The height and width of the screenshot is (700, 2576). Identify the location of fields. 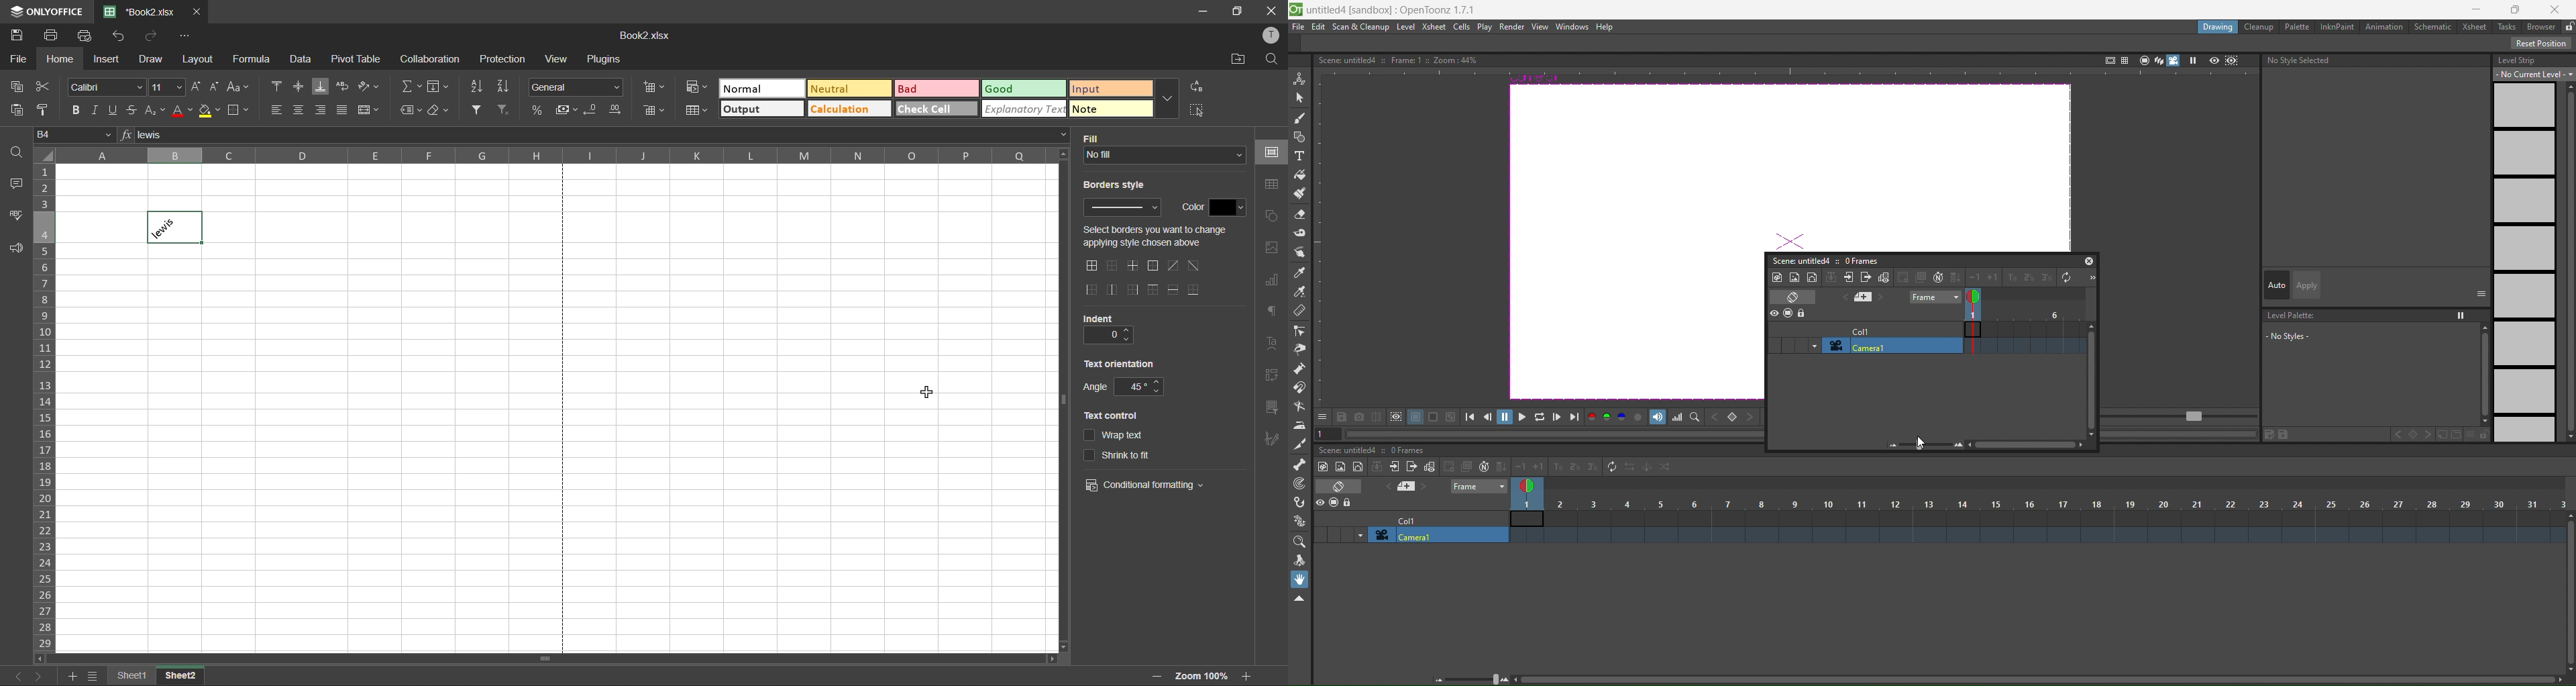
(439, 87).